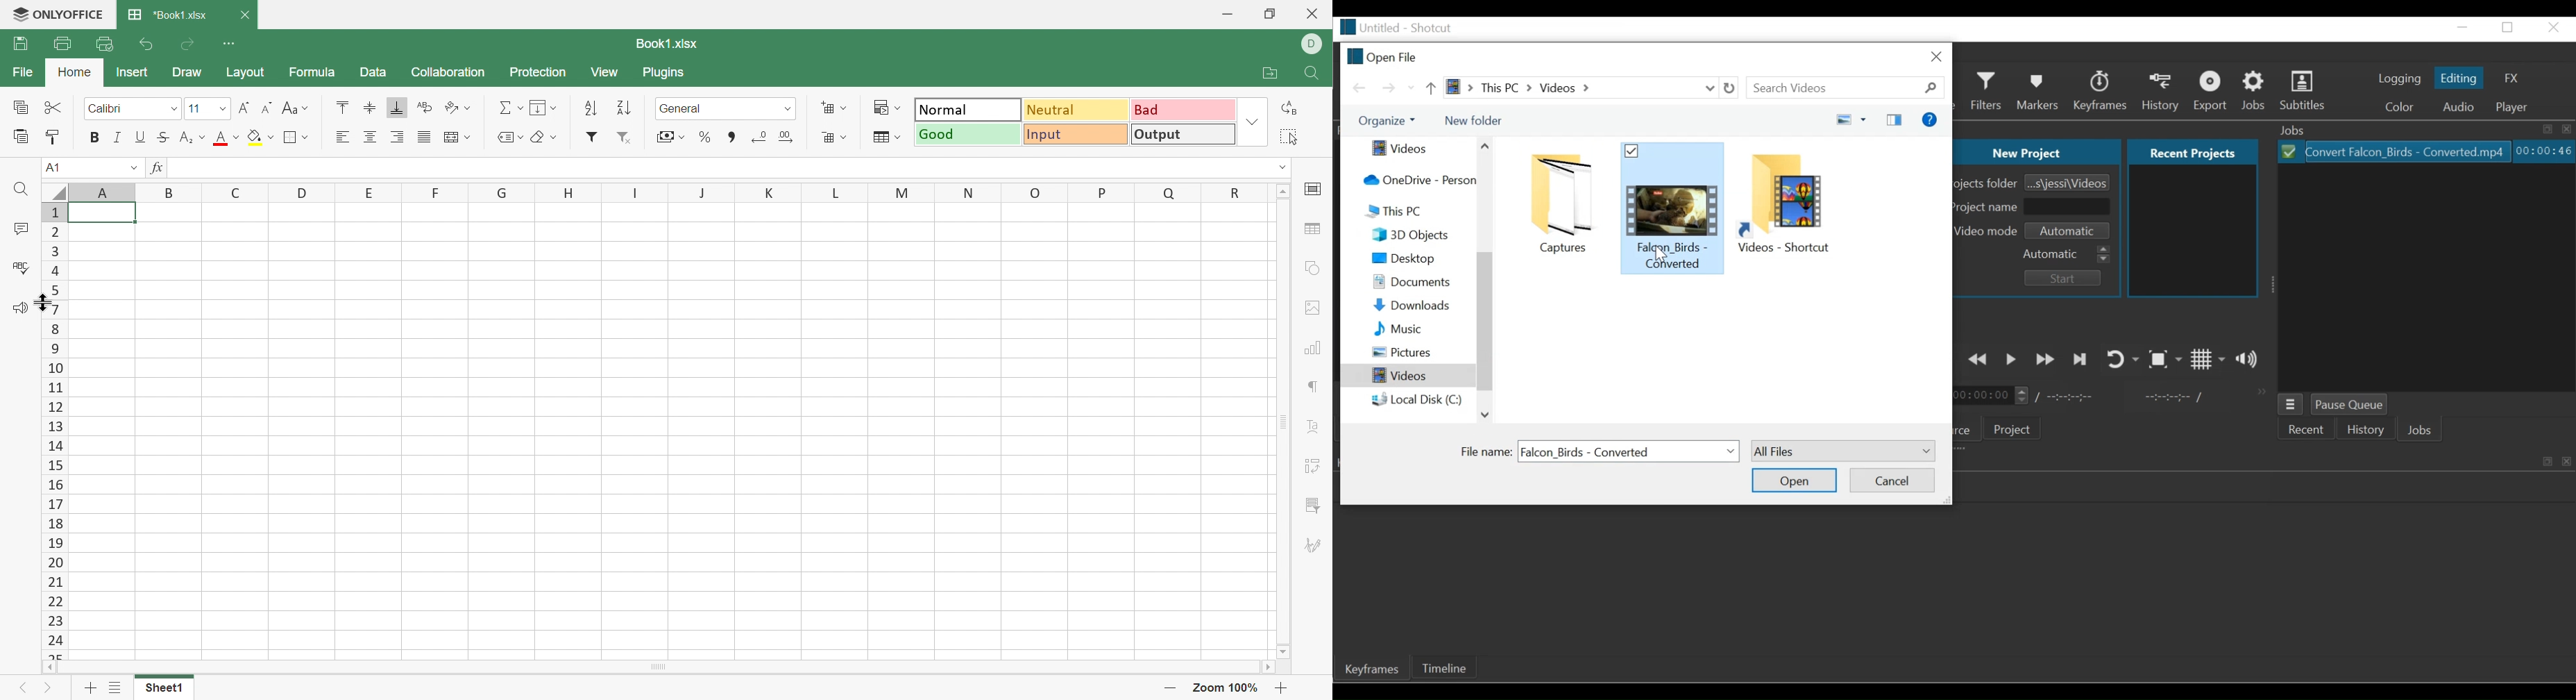 Image resolution: width=2576 pixels, height=700 pixels. I want to click on Drop DOWN, so click(786, 111).